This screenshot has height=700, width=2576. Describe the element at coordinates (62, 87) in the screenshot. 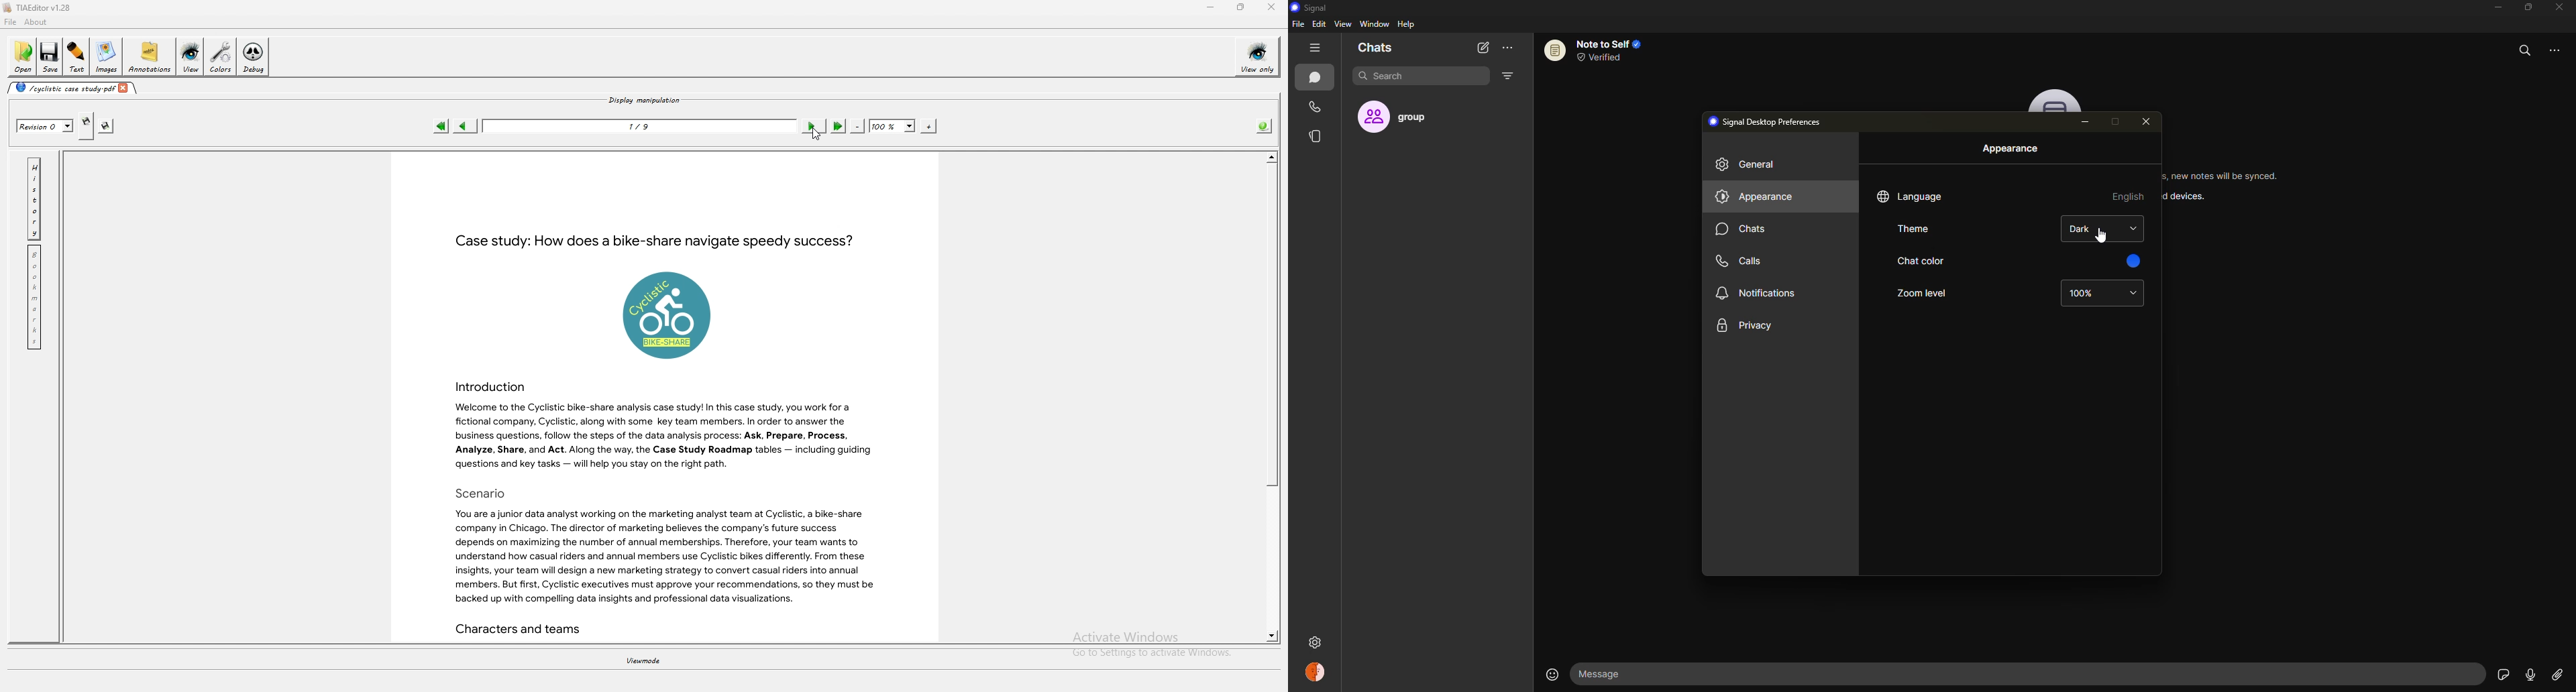

I see `cyclistic case study-pdf` at that location.